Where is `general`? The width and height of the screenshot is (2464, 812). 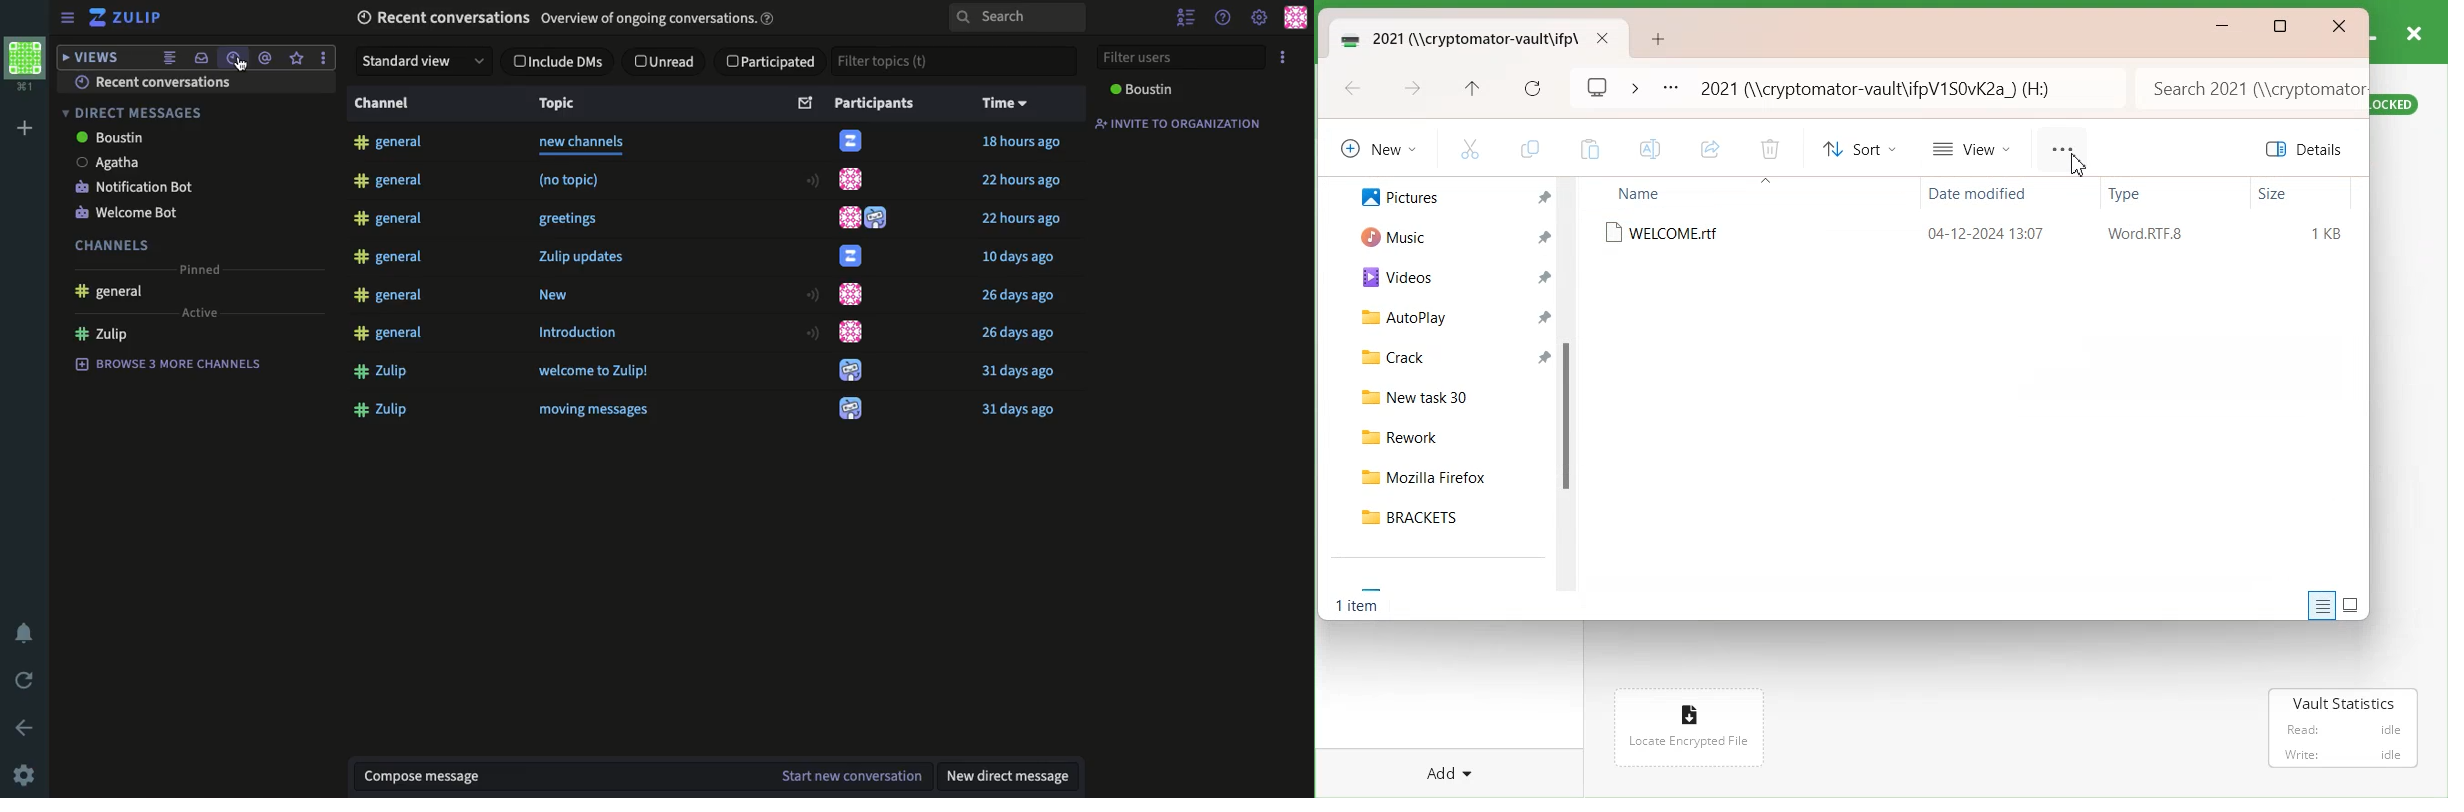 general is located at coordinates (393, 335).